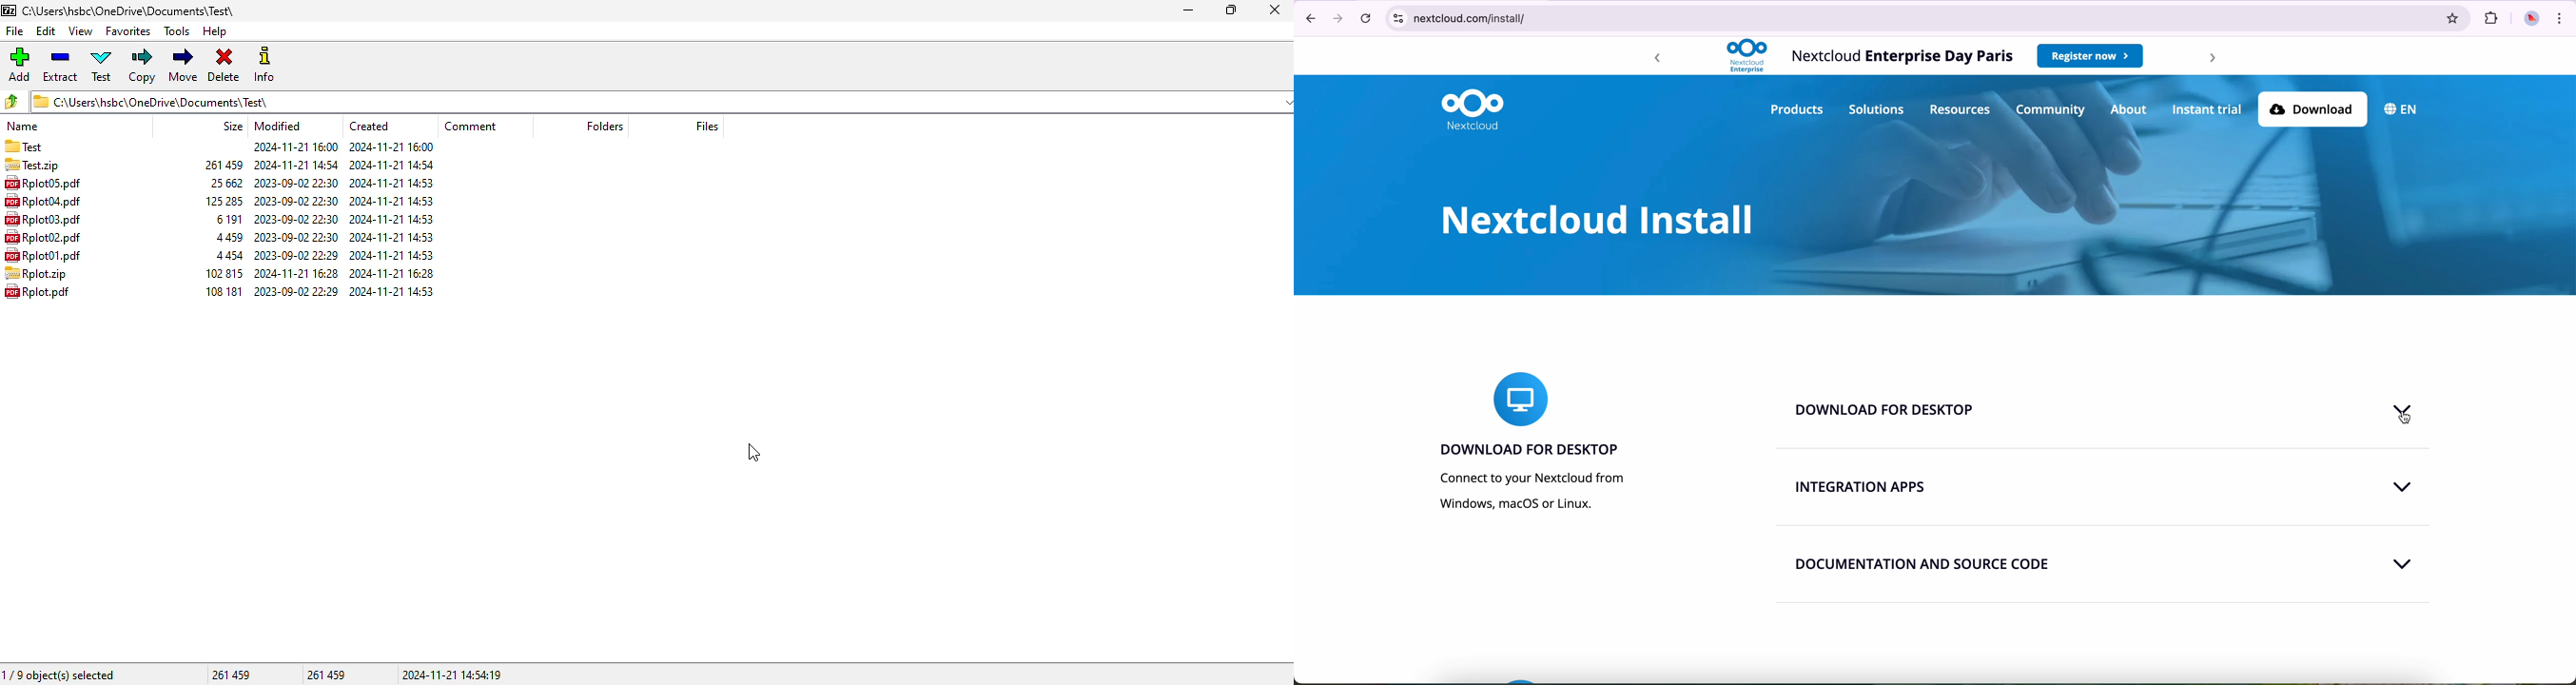 This screenshot has width=2576, height=700. I want to click on forward, so click(2208, 58).